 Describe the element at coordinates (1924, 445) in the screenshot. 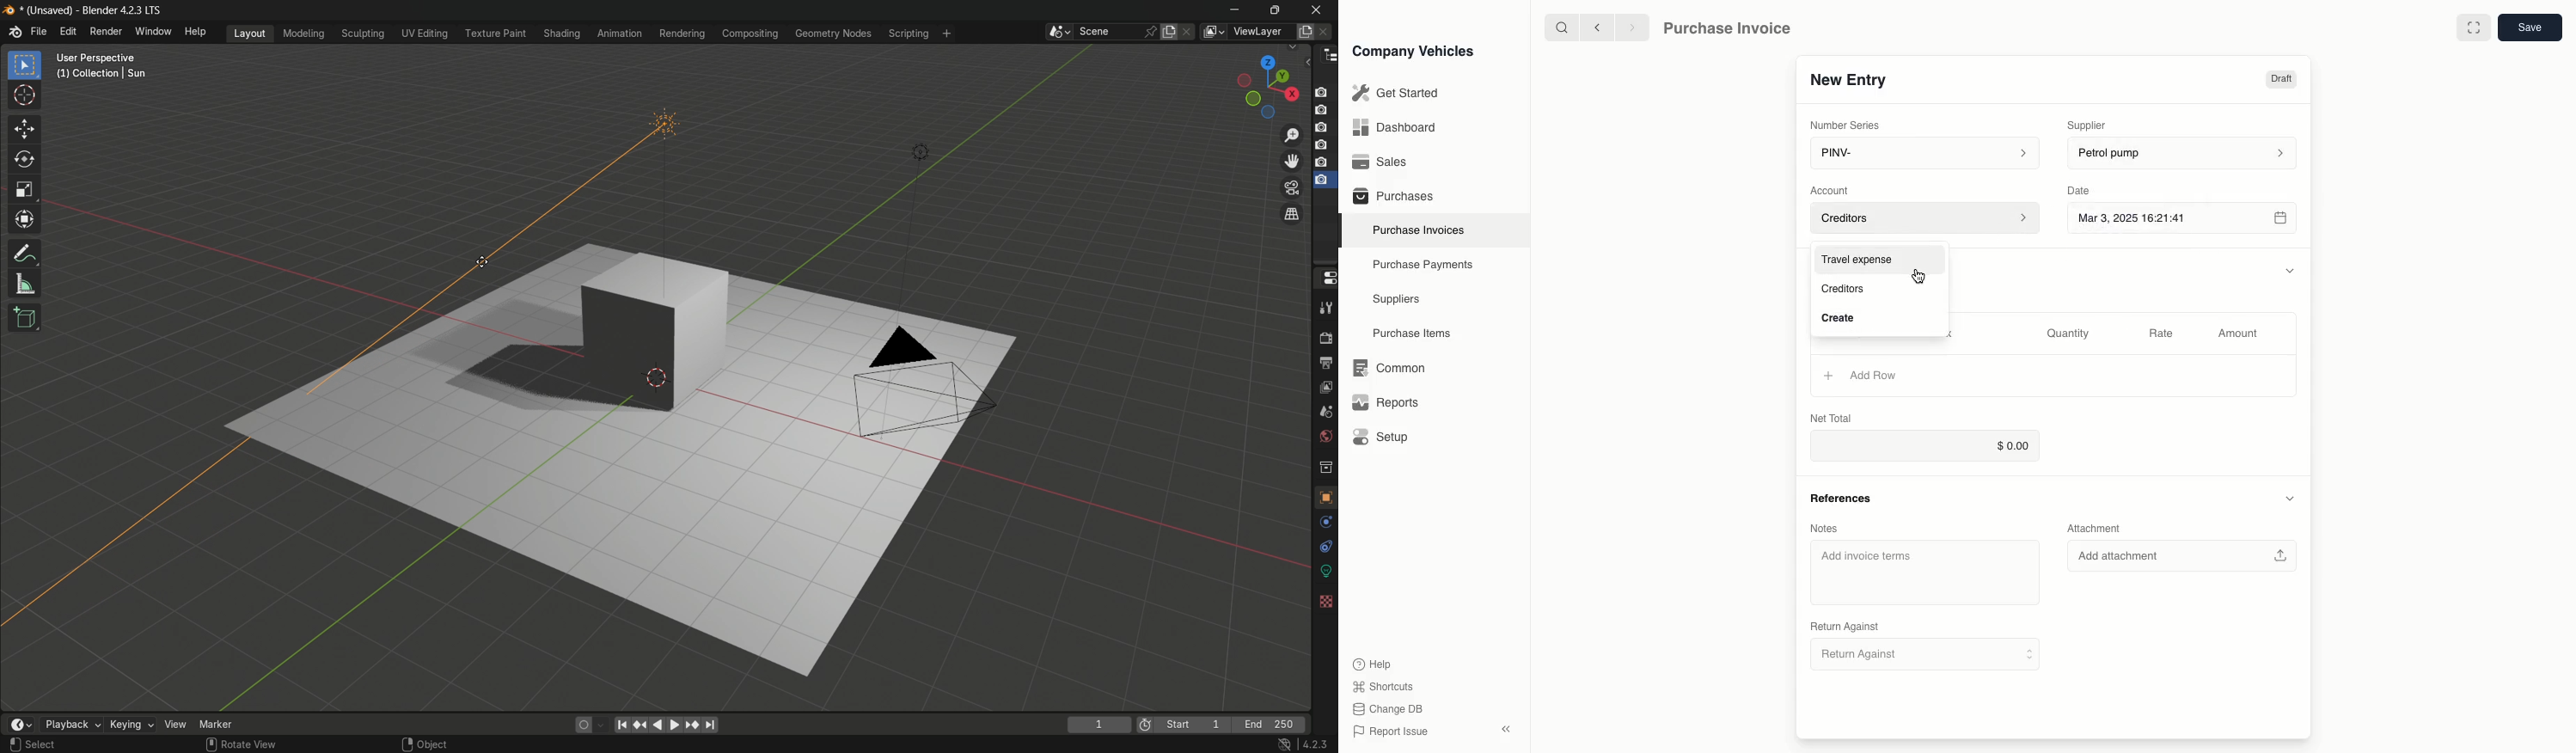

I see `$0.00` at that location.